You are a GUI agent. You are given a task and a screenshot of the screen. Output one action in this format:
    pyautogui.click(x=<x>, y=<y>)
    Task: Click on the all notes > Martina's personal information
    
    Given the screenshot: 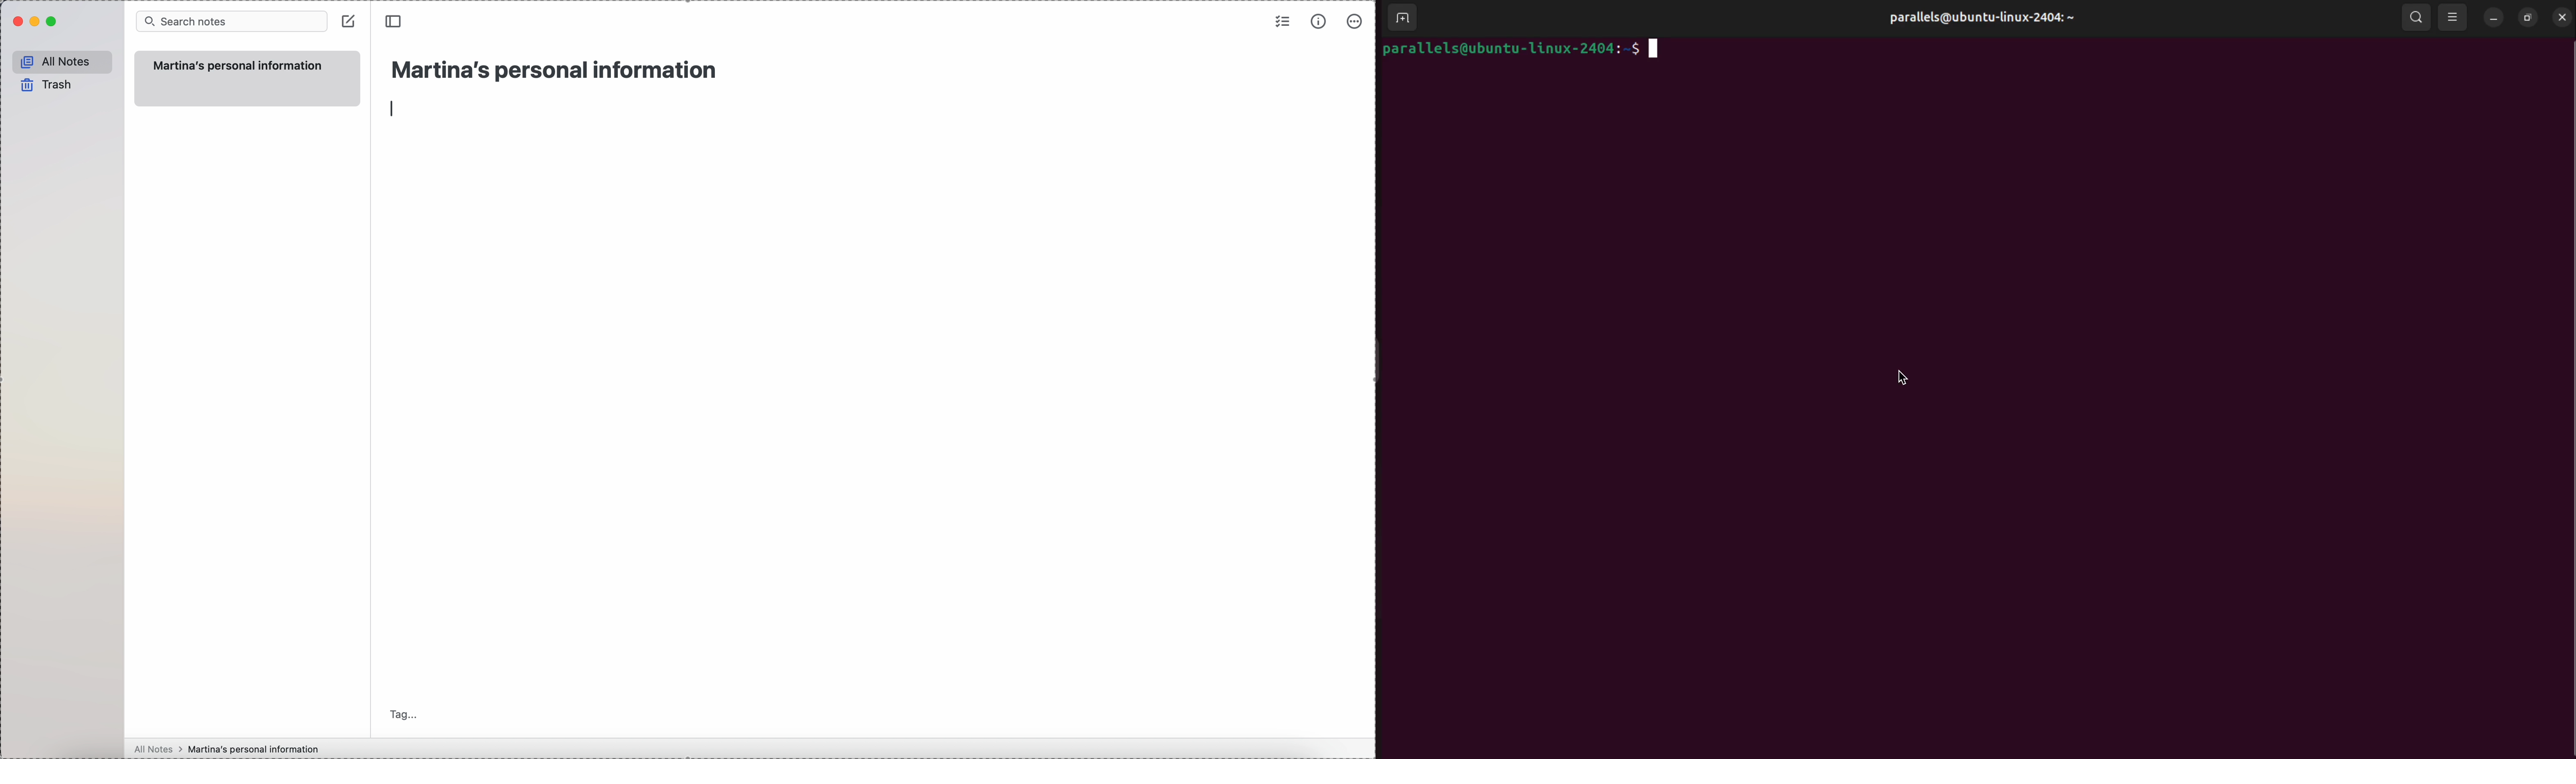 What is the action you would take?
    pyautogui.click(x=222, y=748)
    